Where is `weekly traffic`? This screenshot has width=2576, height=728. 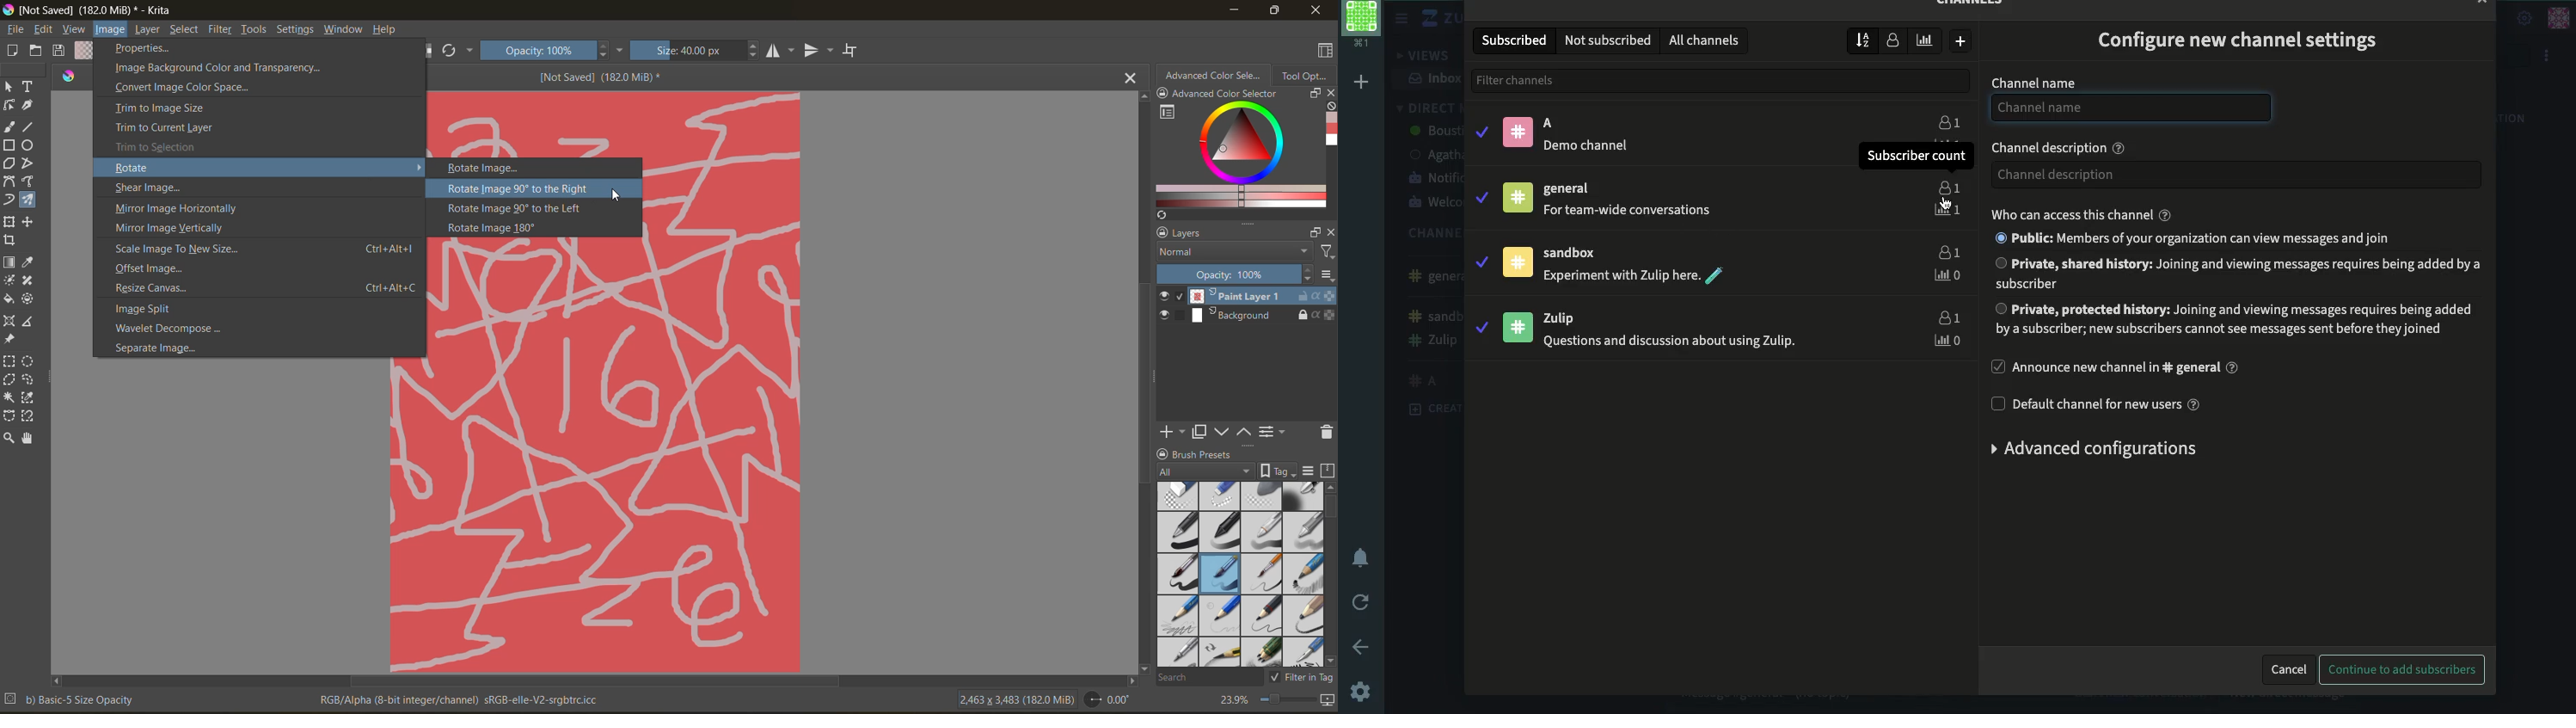 weekly traffic is located at coordinates (1925, 41).